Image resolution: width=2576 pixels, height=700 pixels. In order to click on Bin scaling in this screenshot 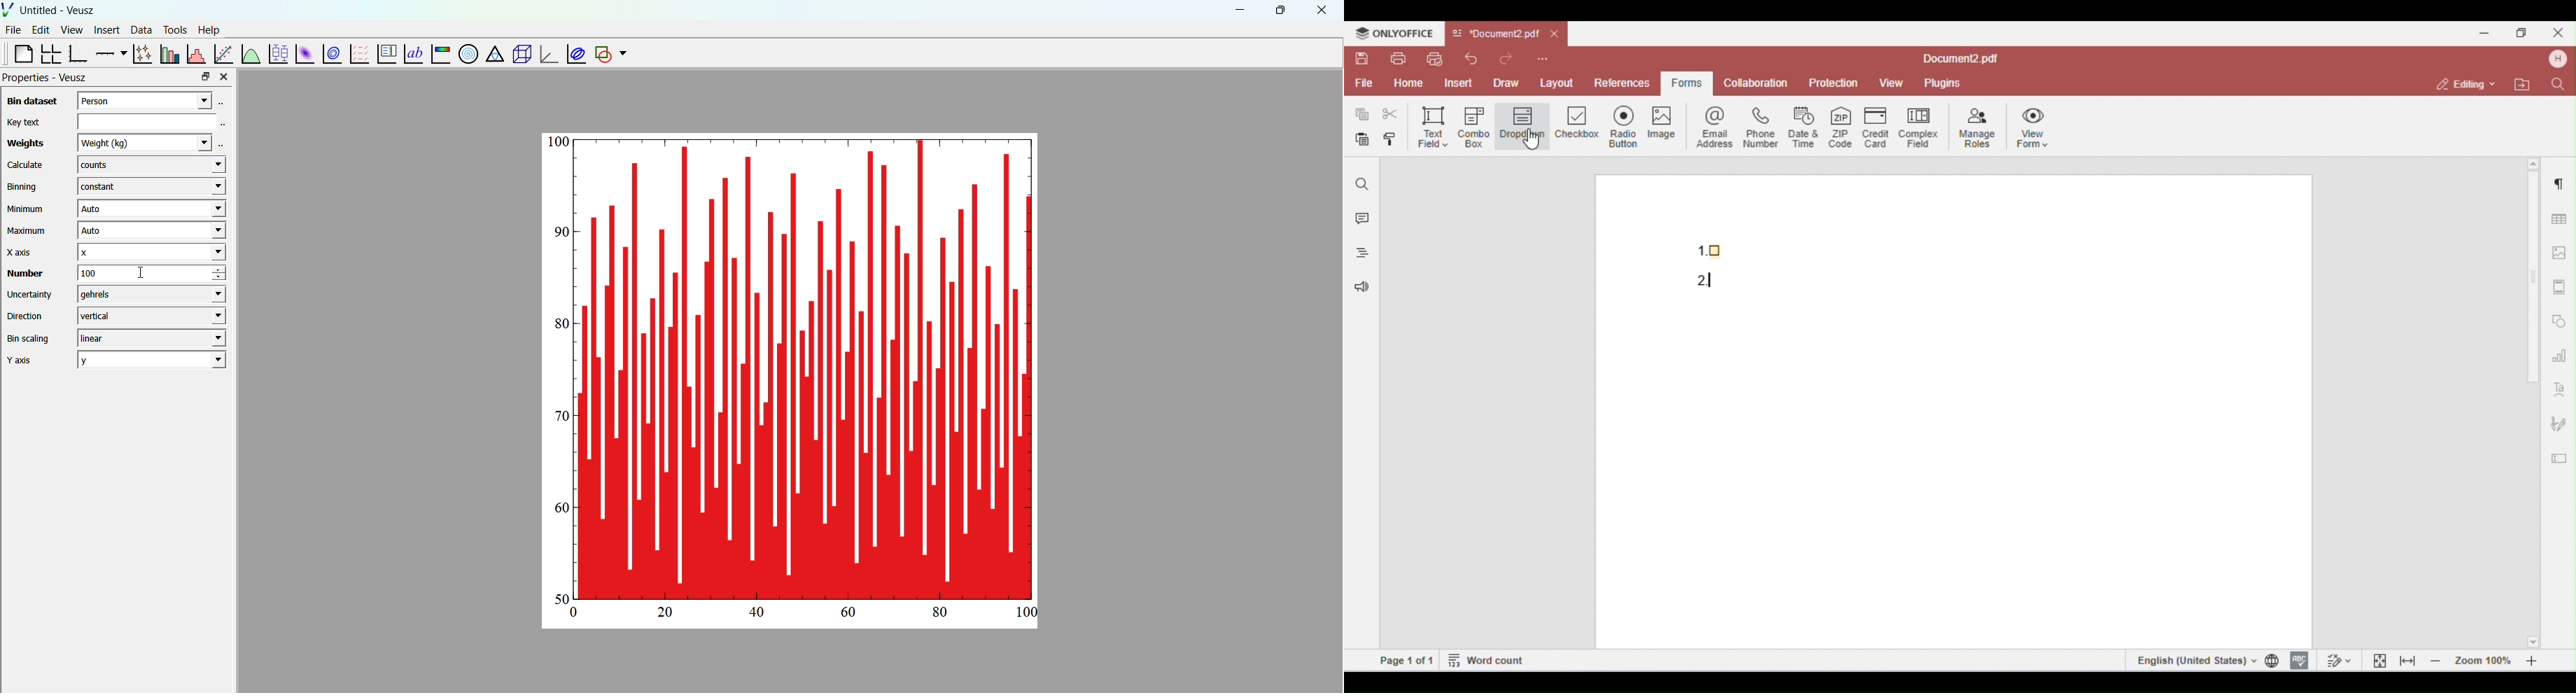, I will do `click(29, 339)`.